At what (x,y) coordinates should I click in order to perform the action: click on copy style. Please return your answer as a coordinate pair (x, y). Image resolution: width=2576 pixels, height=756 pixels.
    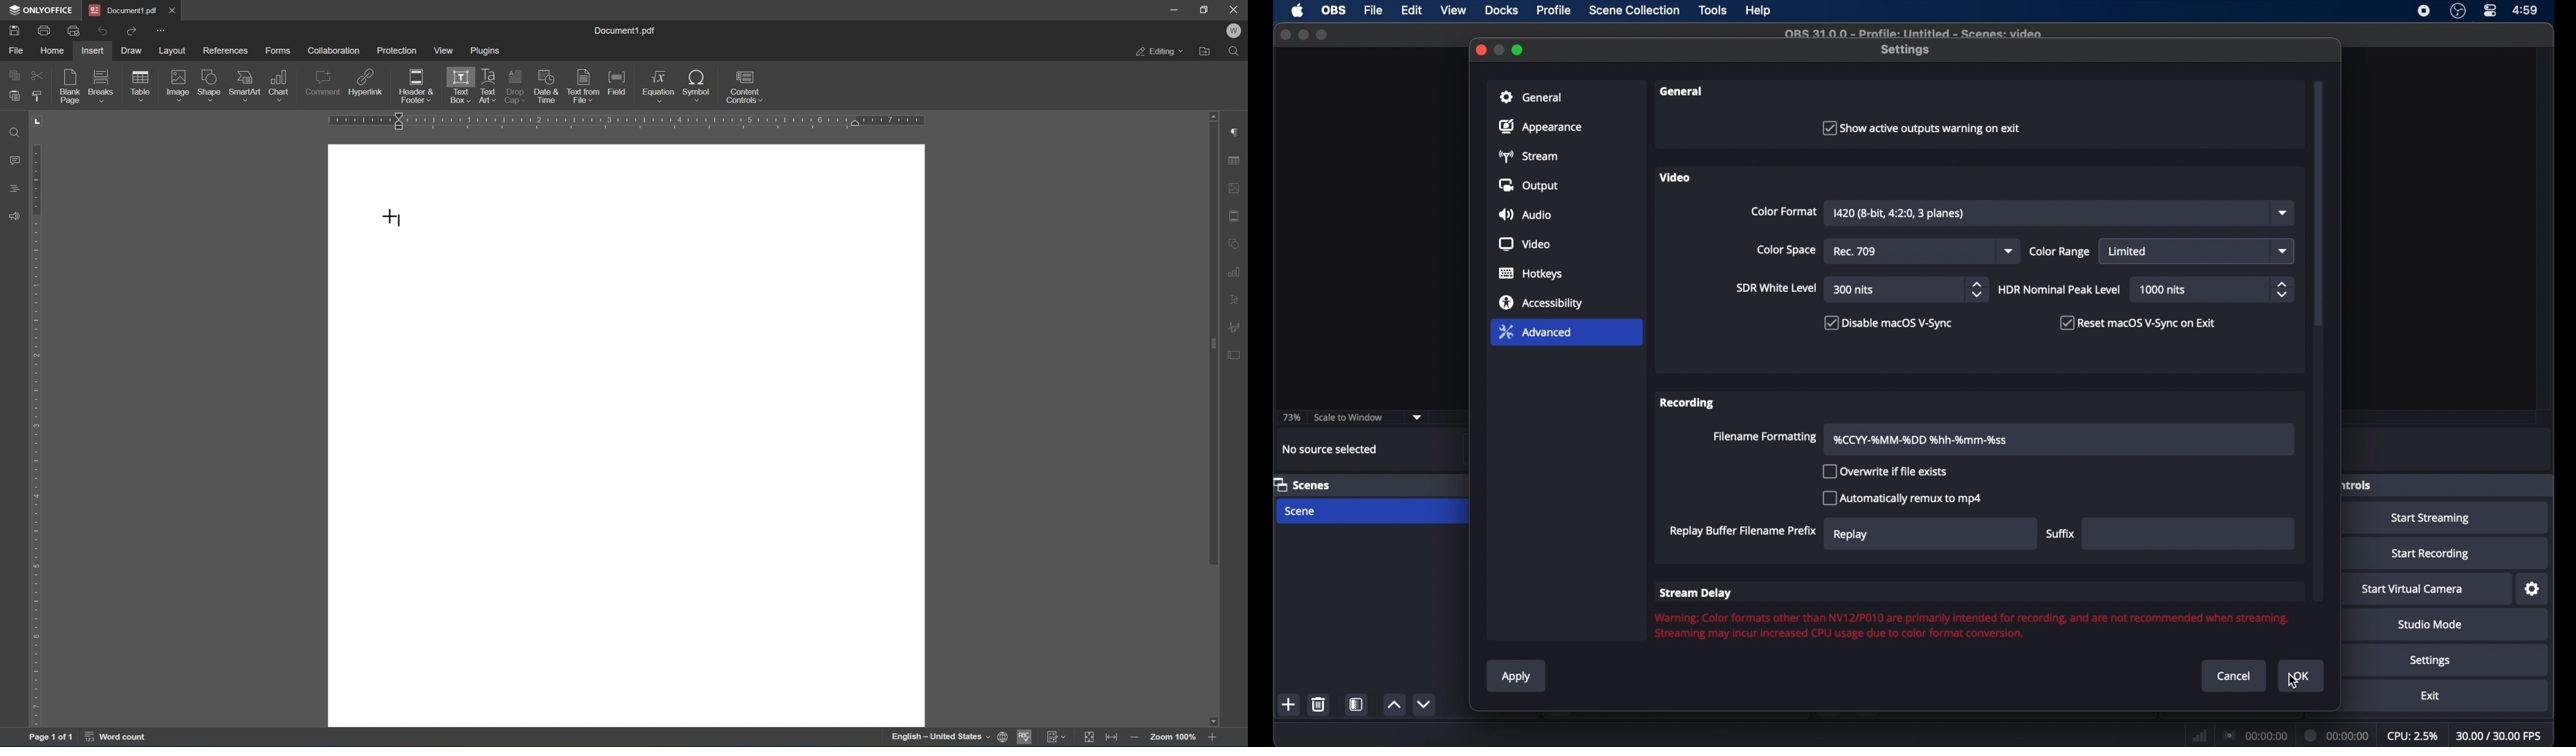
    Looking at the image, I should click on (37, 97).